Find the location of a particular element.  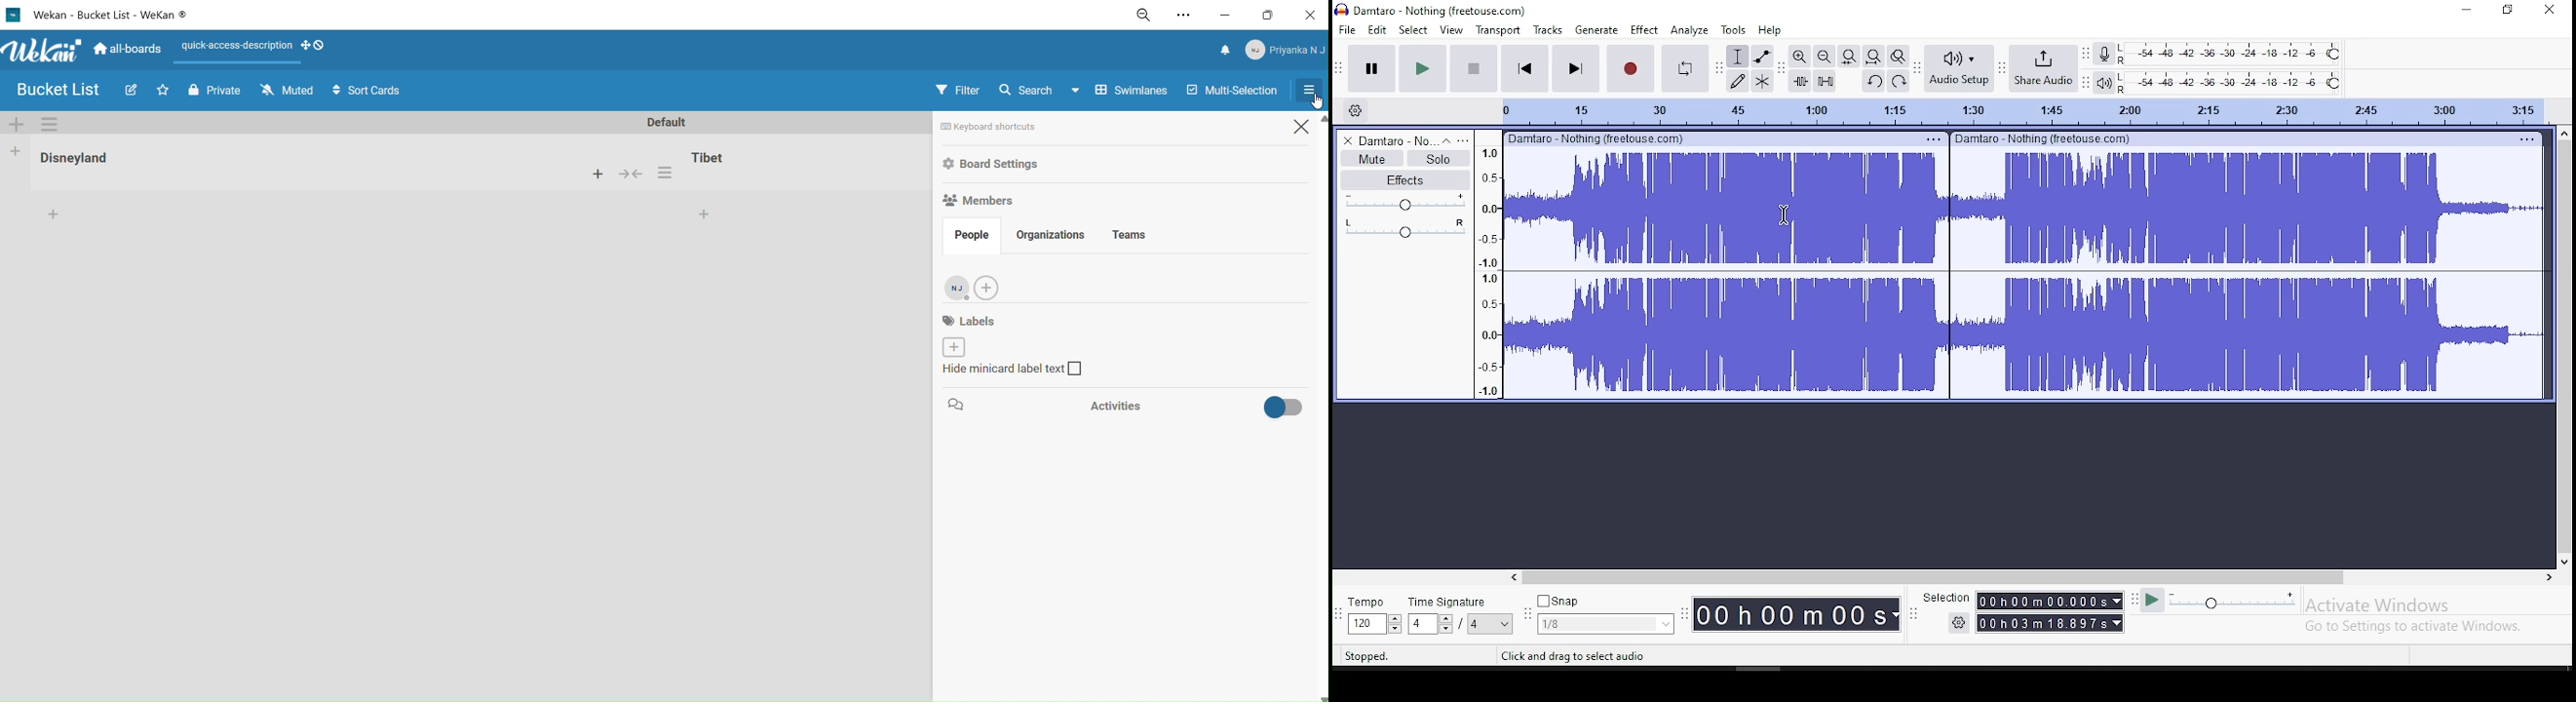

restore is located at coordinates (2508, 11).